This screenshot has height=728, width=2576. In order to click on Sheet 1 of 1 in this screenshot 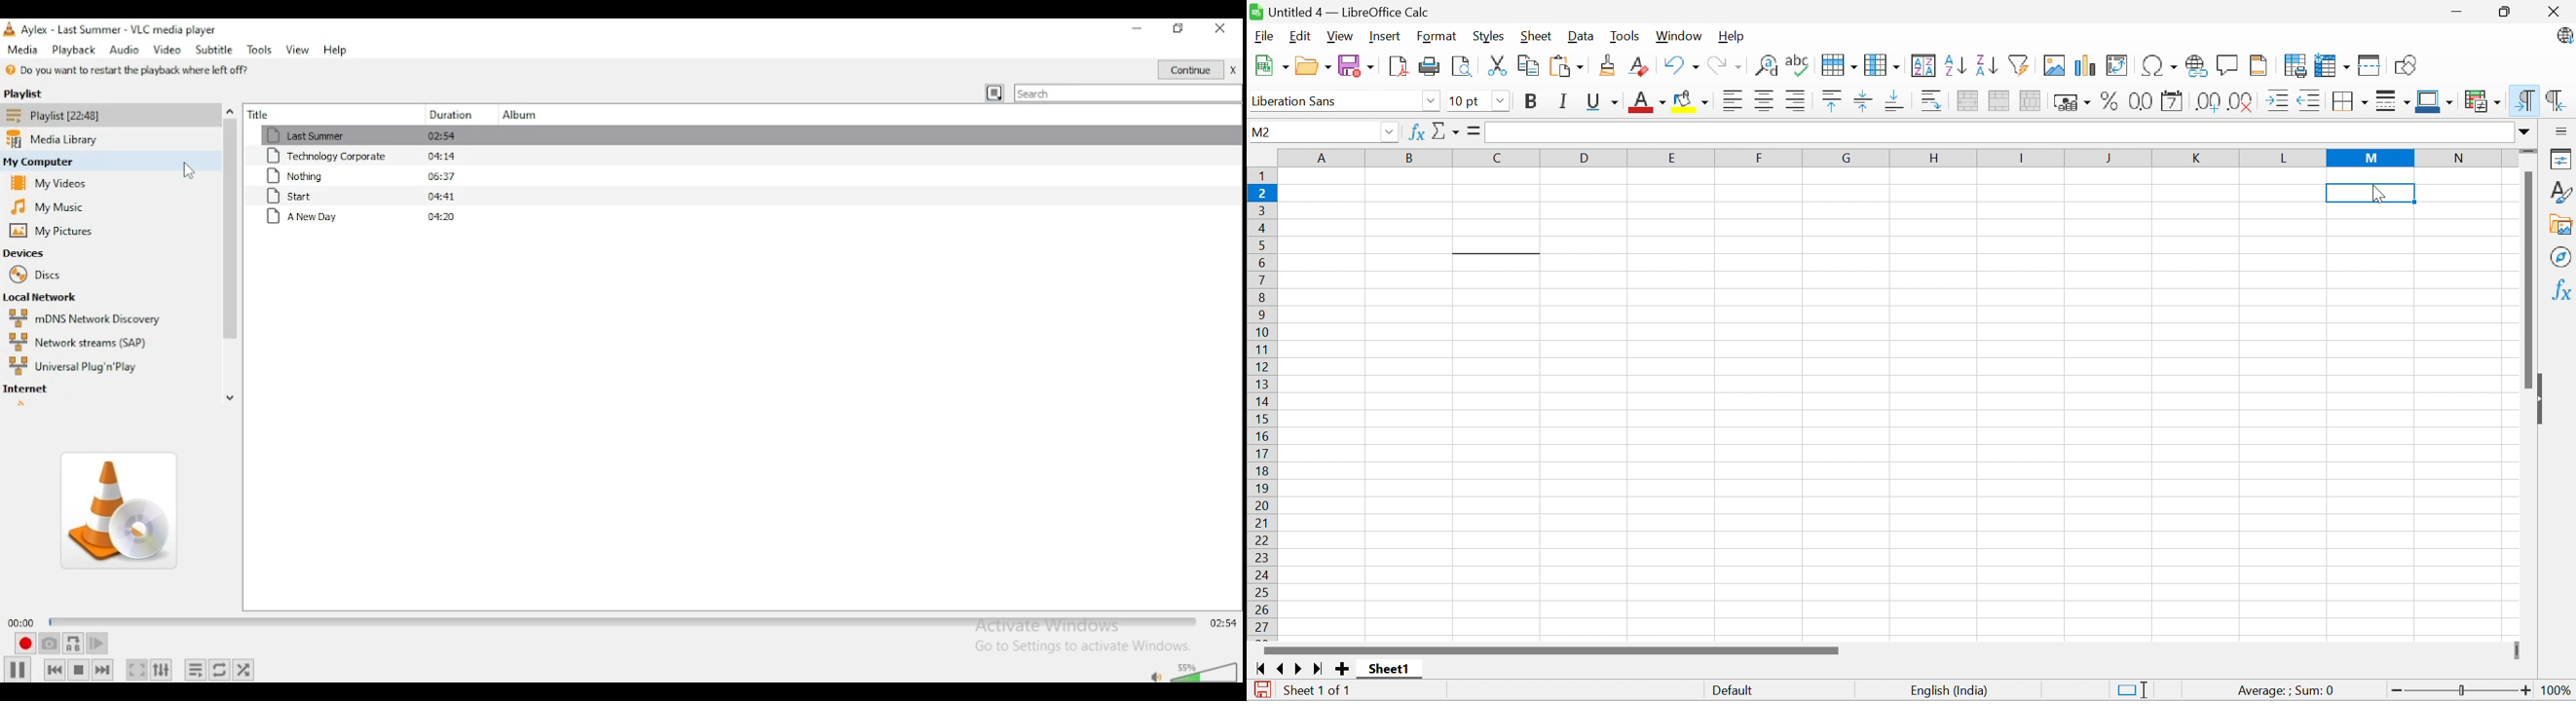, I will do `click(1317, 689)`.